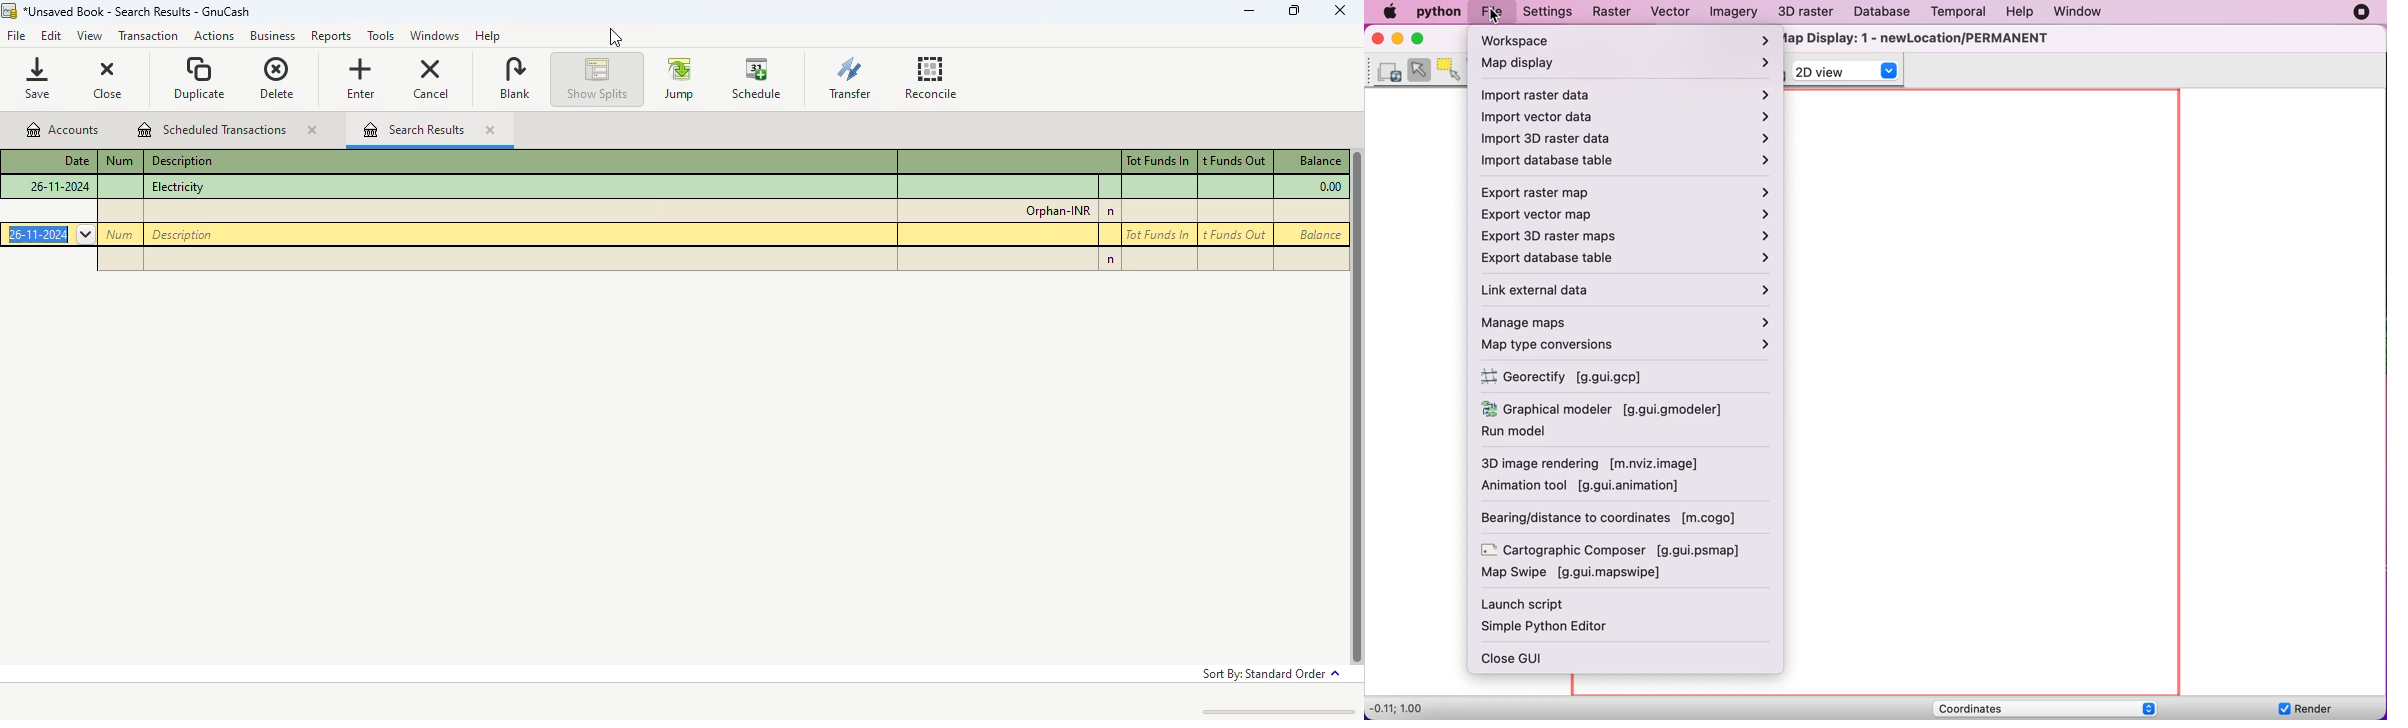 Image resolution: width=2408 pixels, height=728 pixels. Describe the element at coordinates (1293, 10) in the screenshot. I see `maximize` at that location.